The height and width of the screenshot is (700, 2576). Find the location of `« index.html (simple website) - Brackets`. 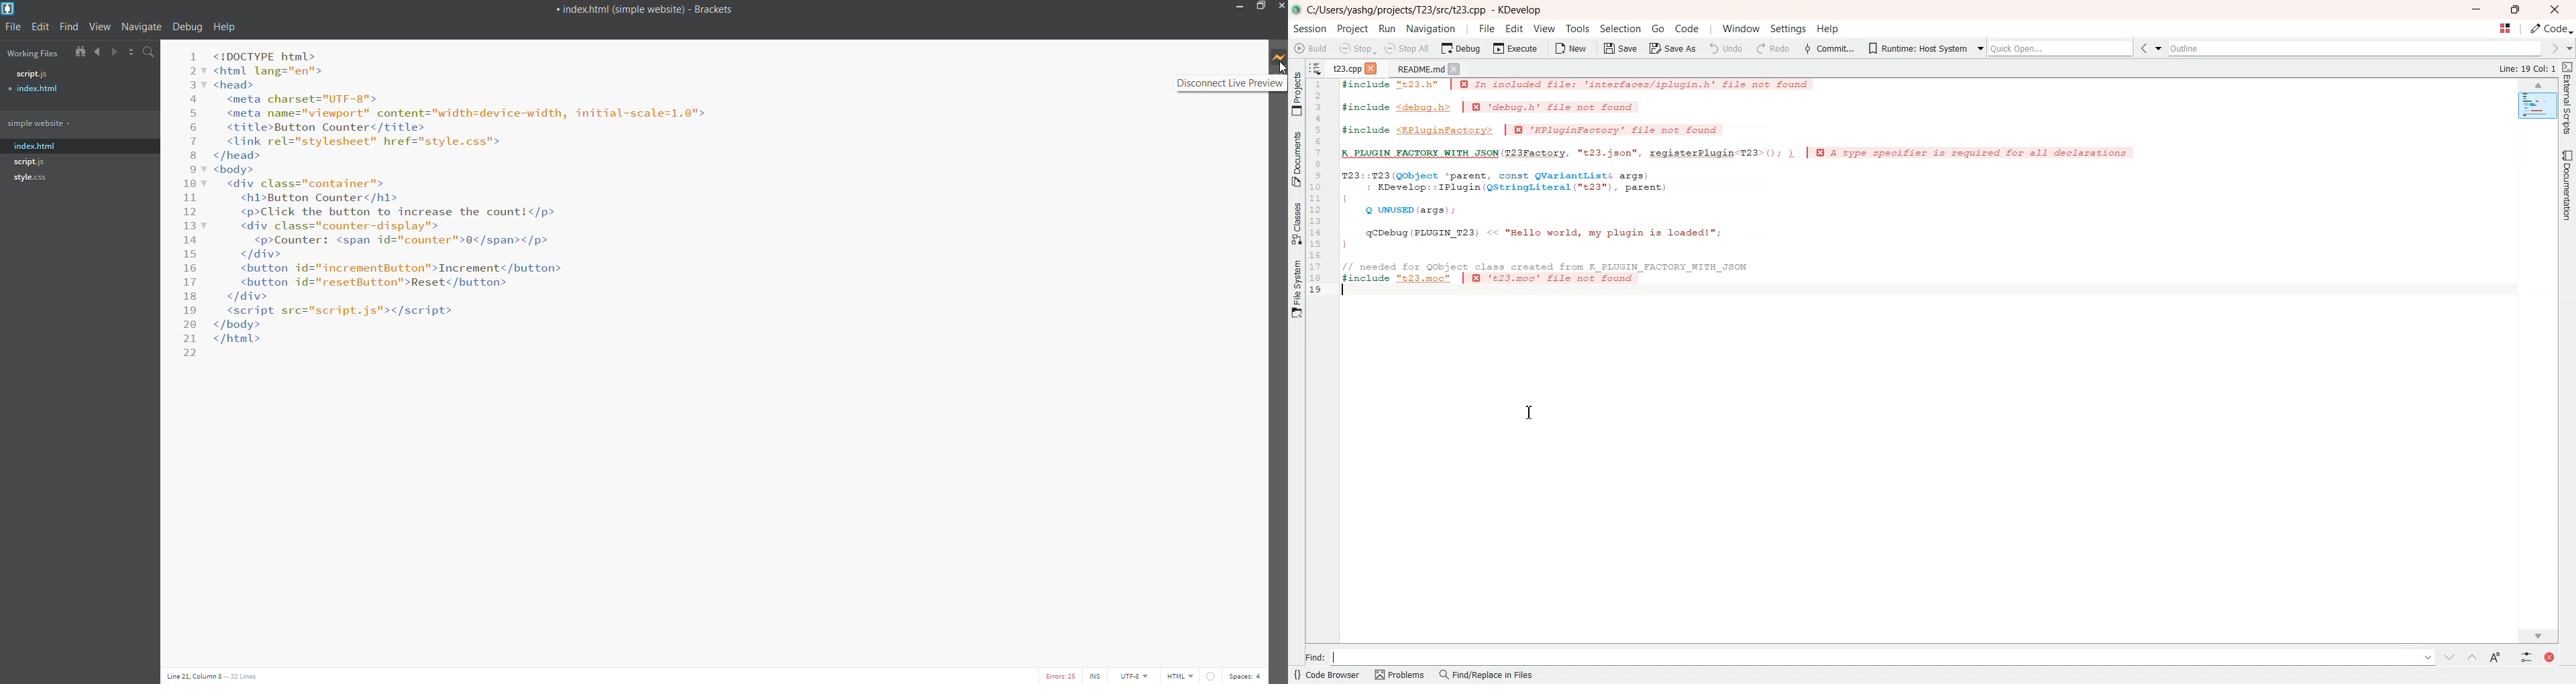

« index.html (simple website) - Brackets is located at coordinates (645, 10).